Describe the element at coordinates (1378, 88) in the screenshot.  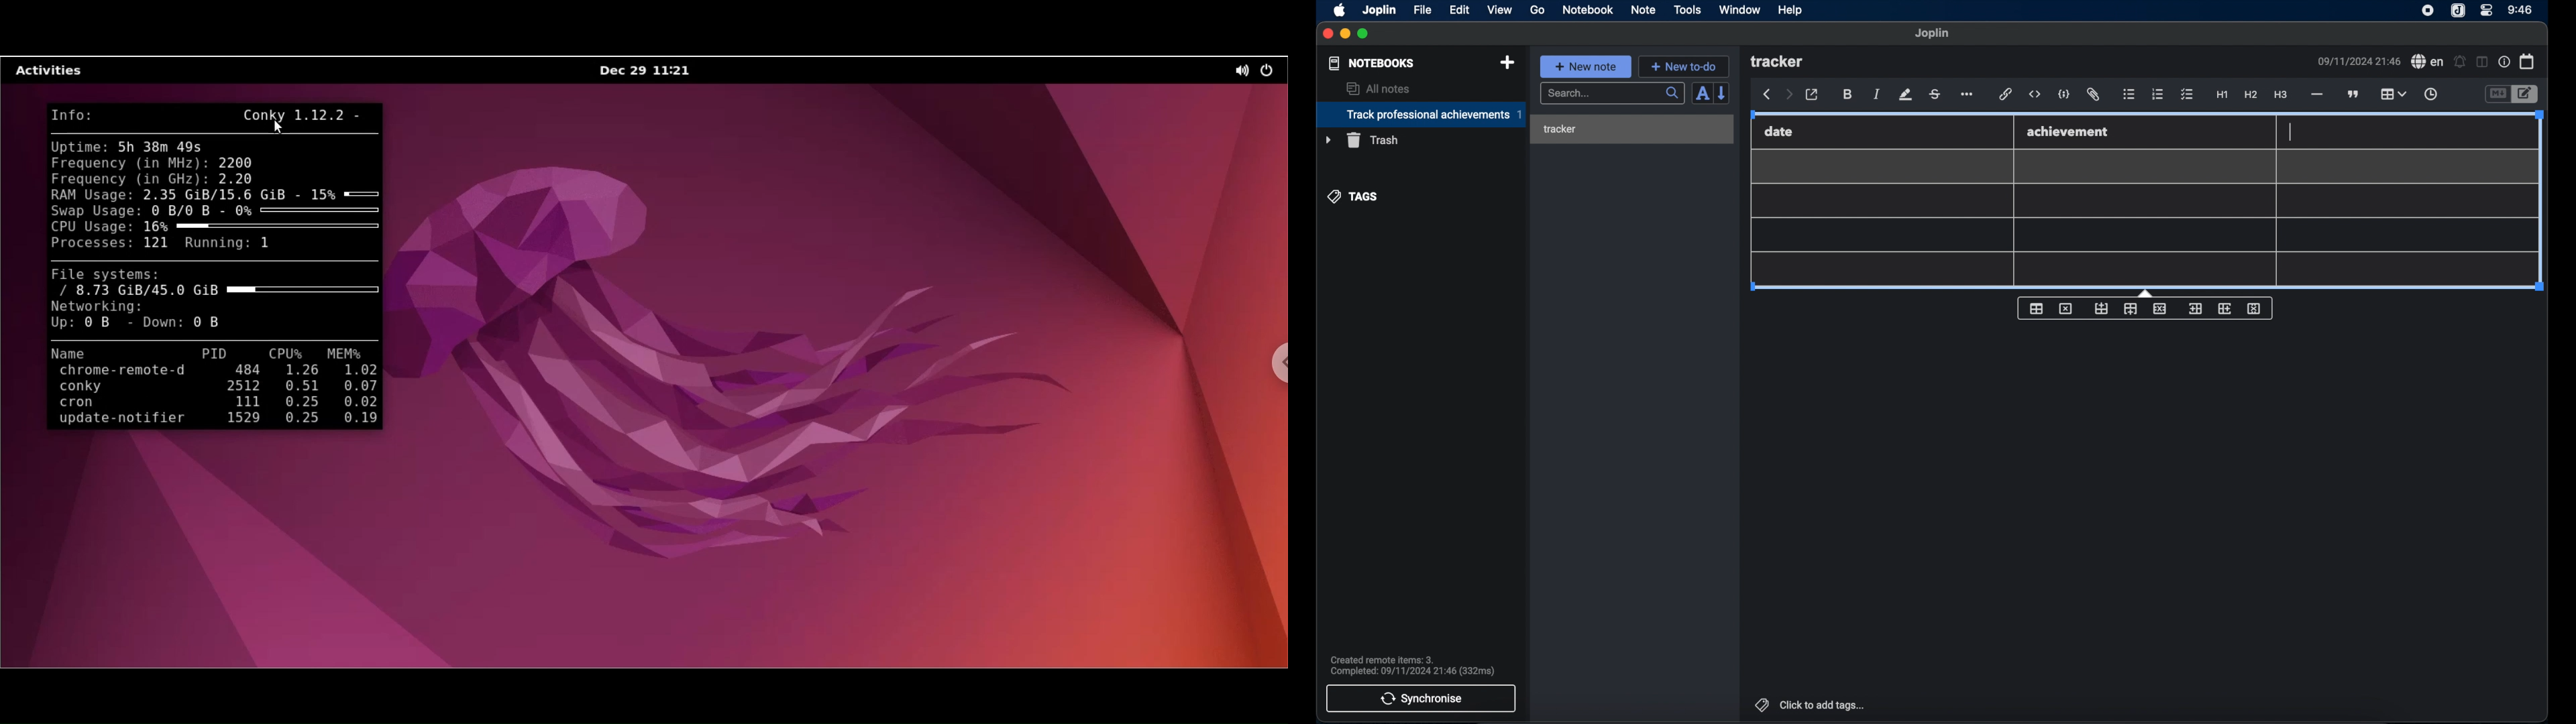
I see `all  notes` at that location.